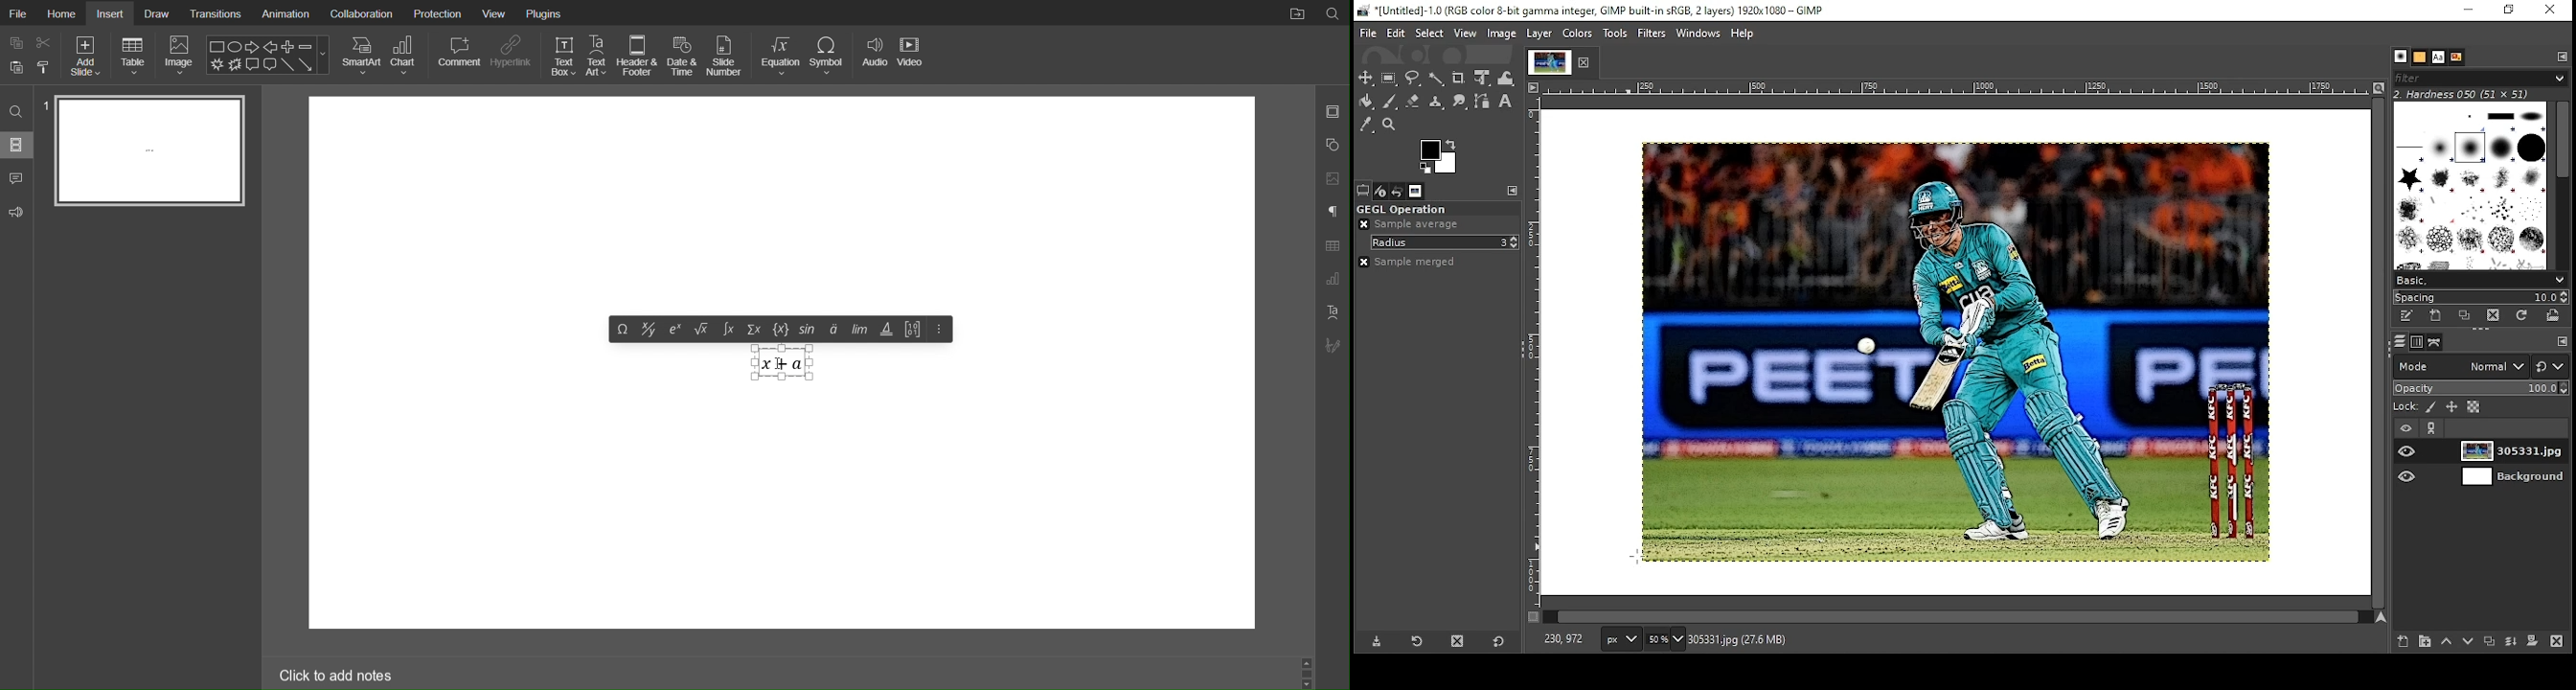 This screenshot has height=700, width=2576. What do you see at coordinates (112, 13) in the screenshot?
I see `Insert` at bounding box center [112, 13].